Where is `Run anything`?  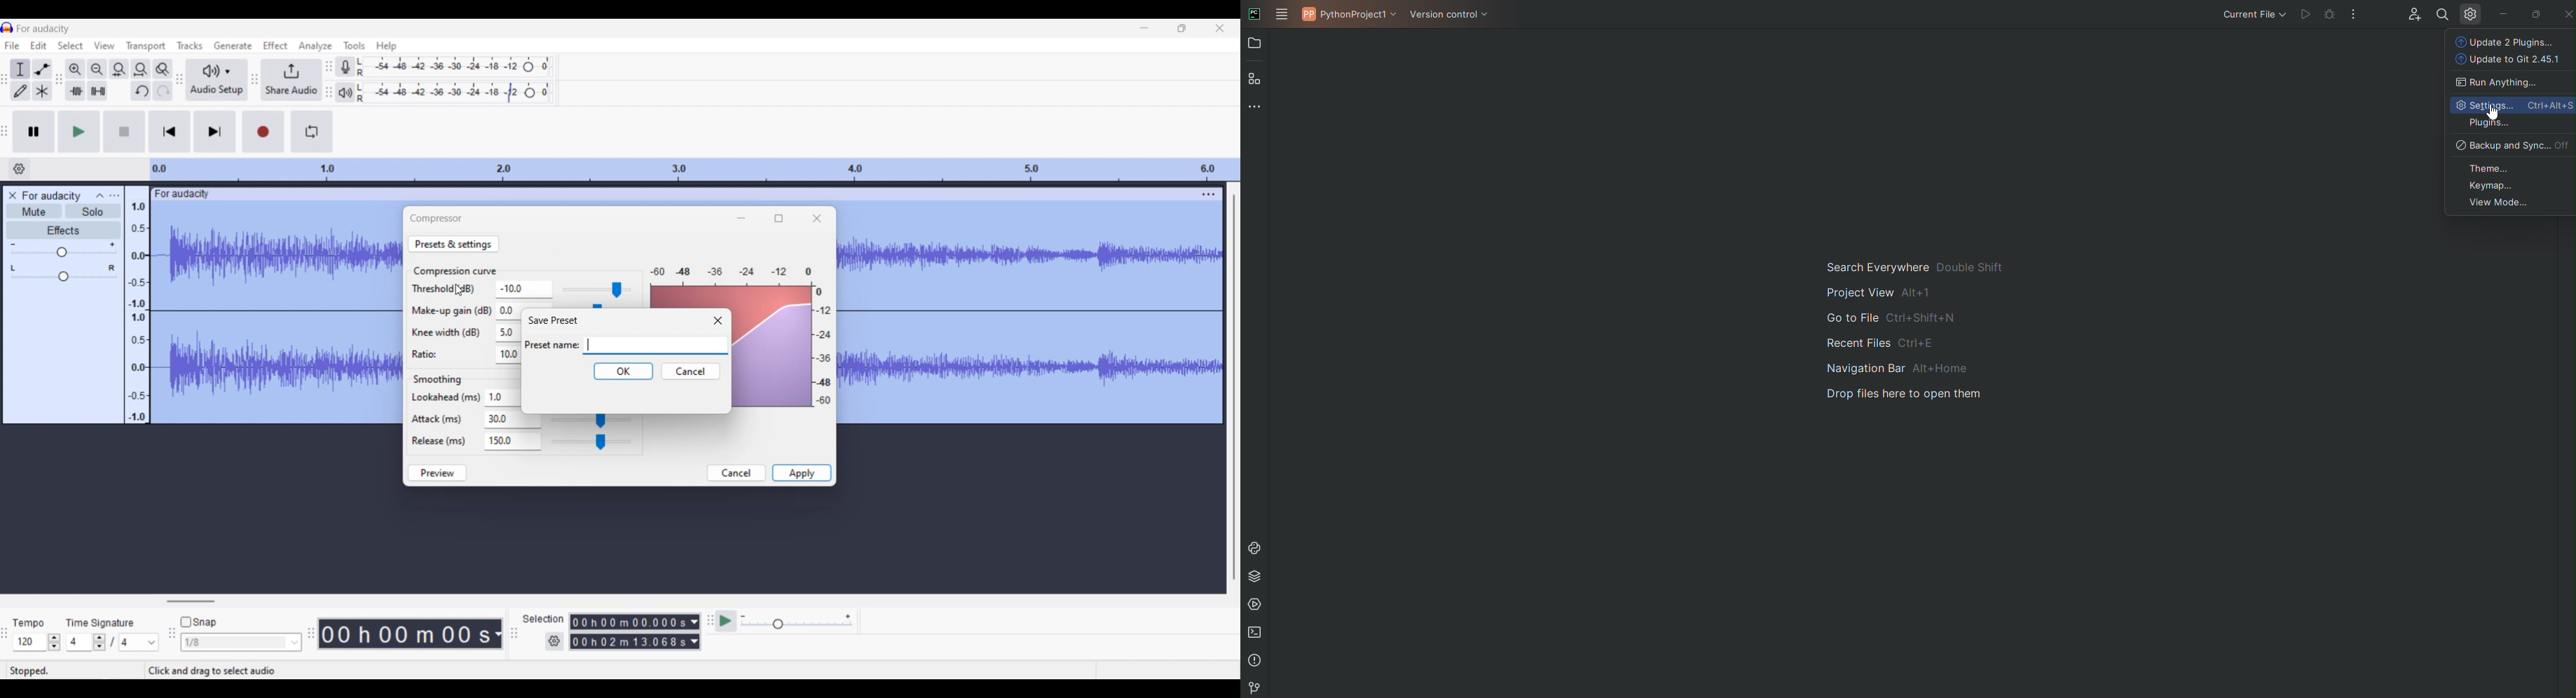 Run anything is located at coordinates (2495, 82).